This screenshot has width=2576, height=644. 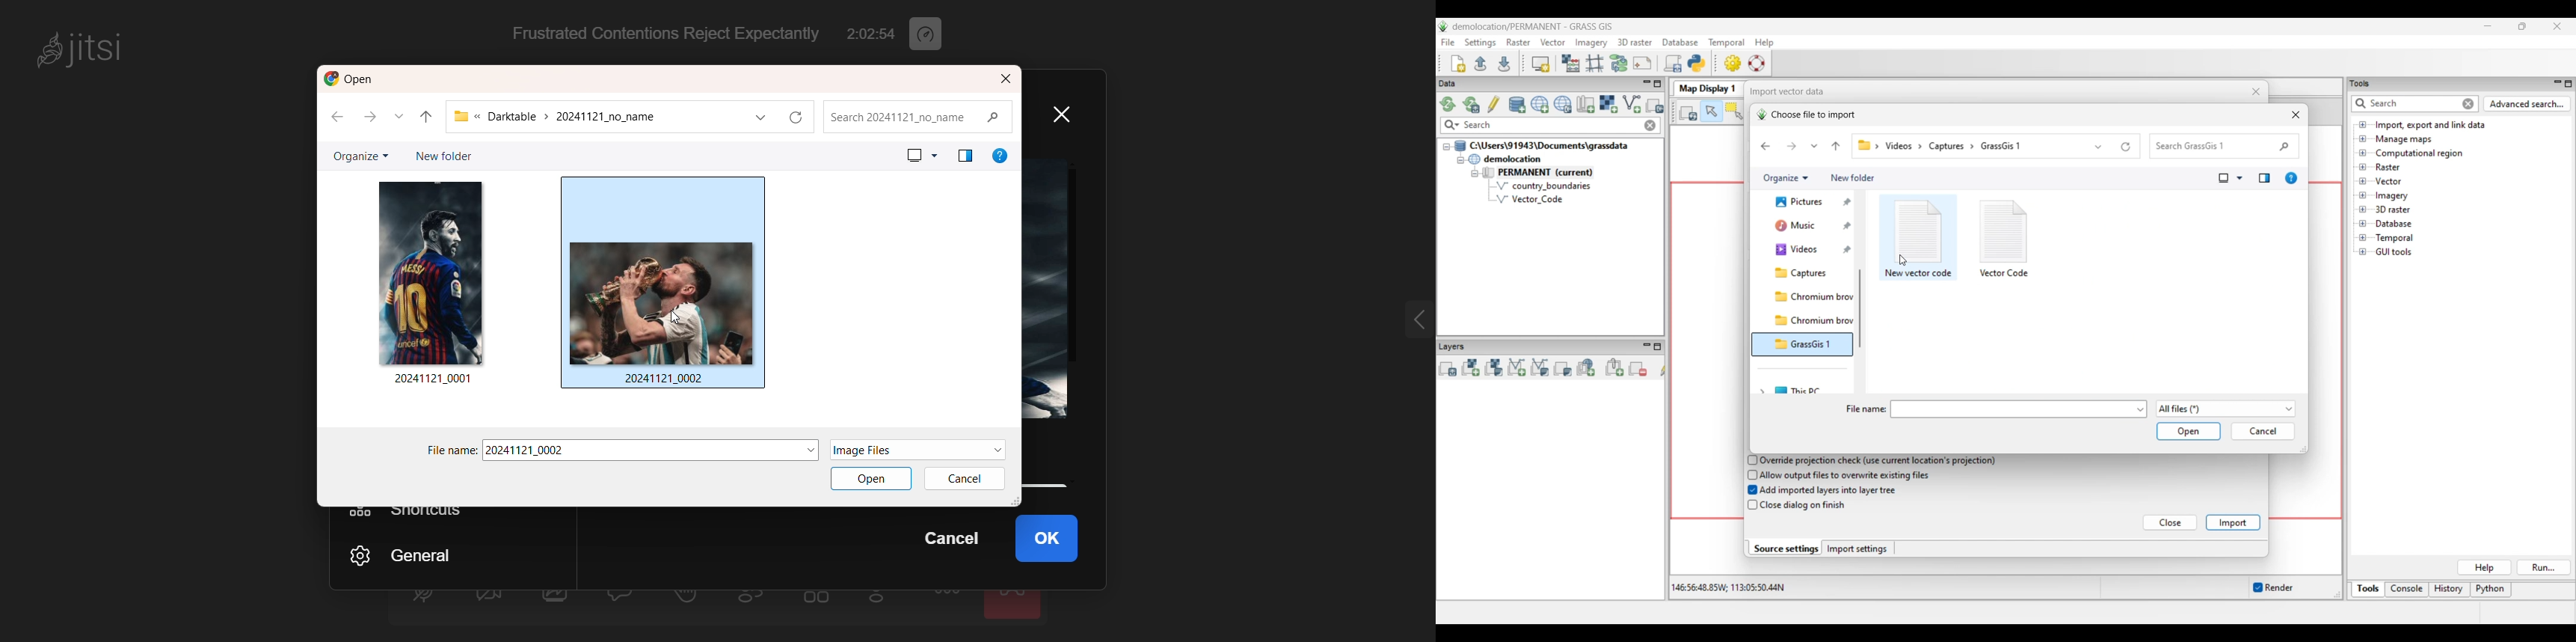 What do you see at coordinates (964, 155) in the screenshot?
I see `layout` at bounding box center [964, 155].